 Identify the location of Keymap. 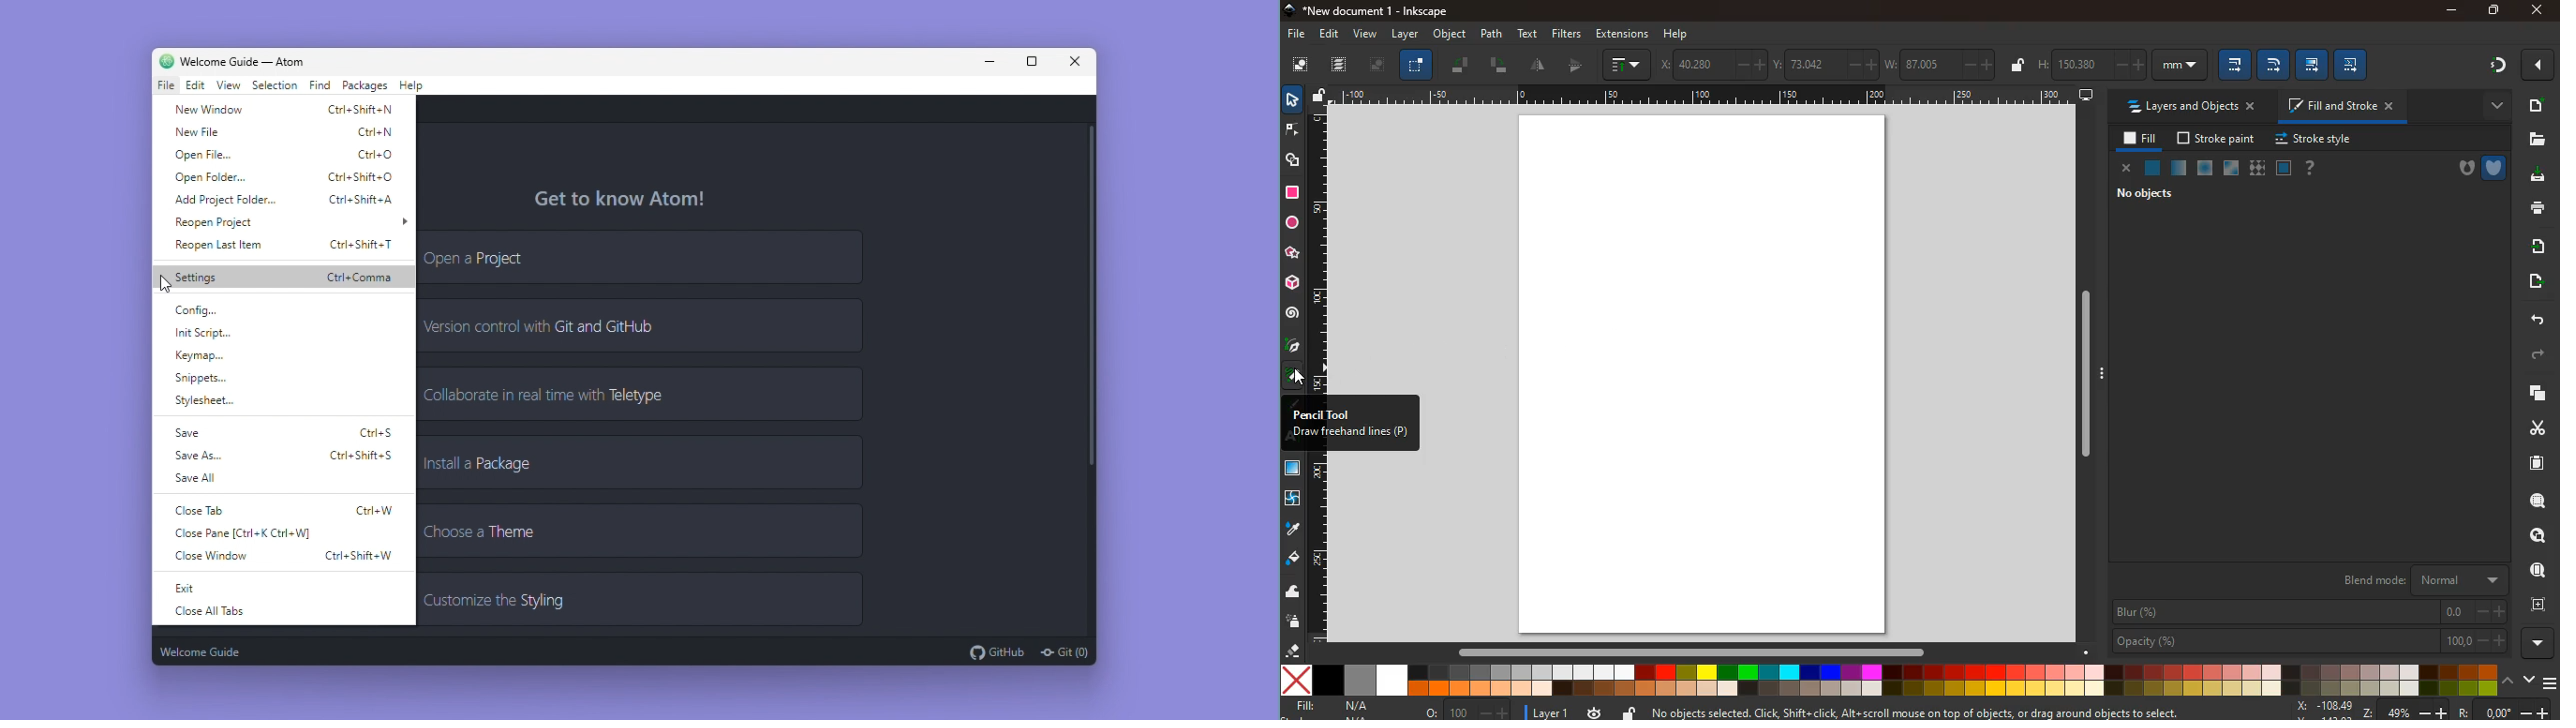
(202, 356).